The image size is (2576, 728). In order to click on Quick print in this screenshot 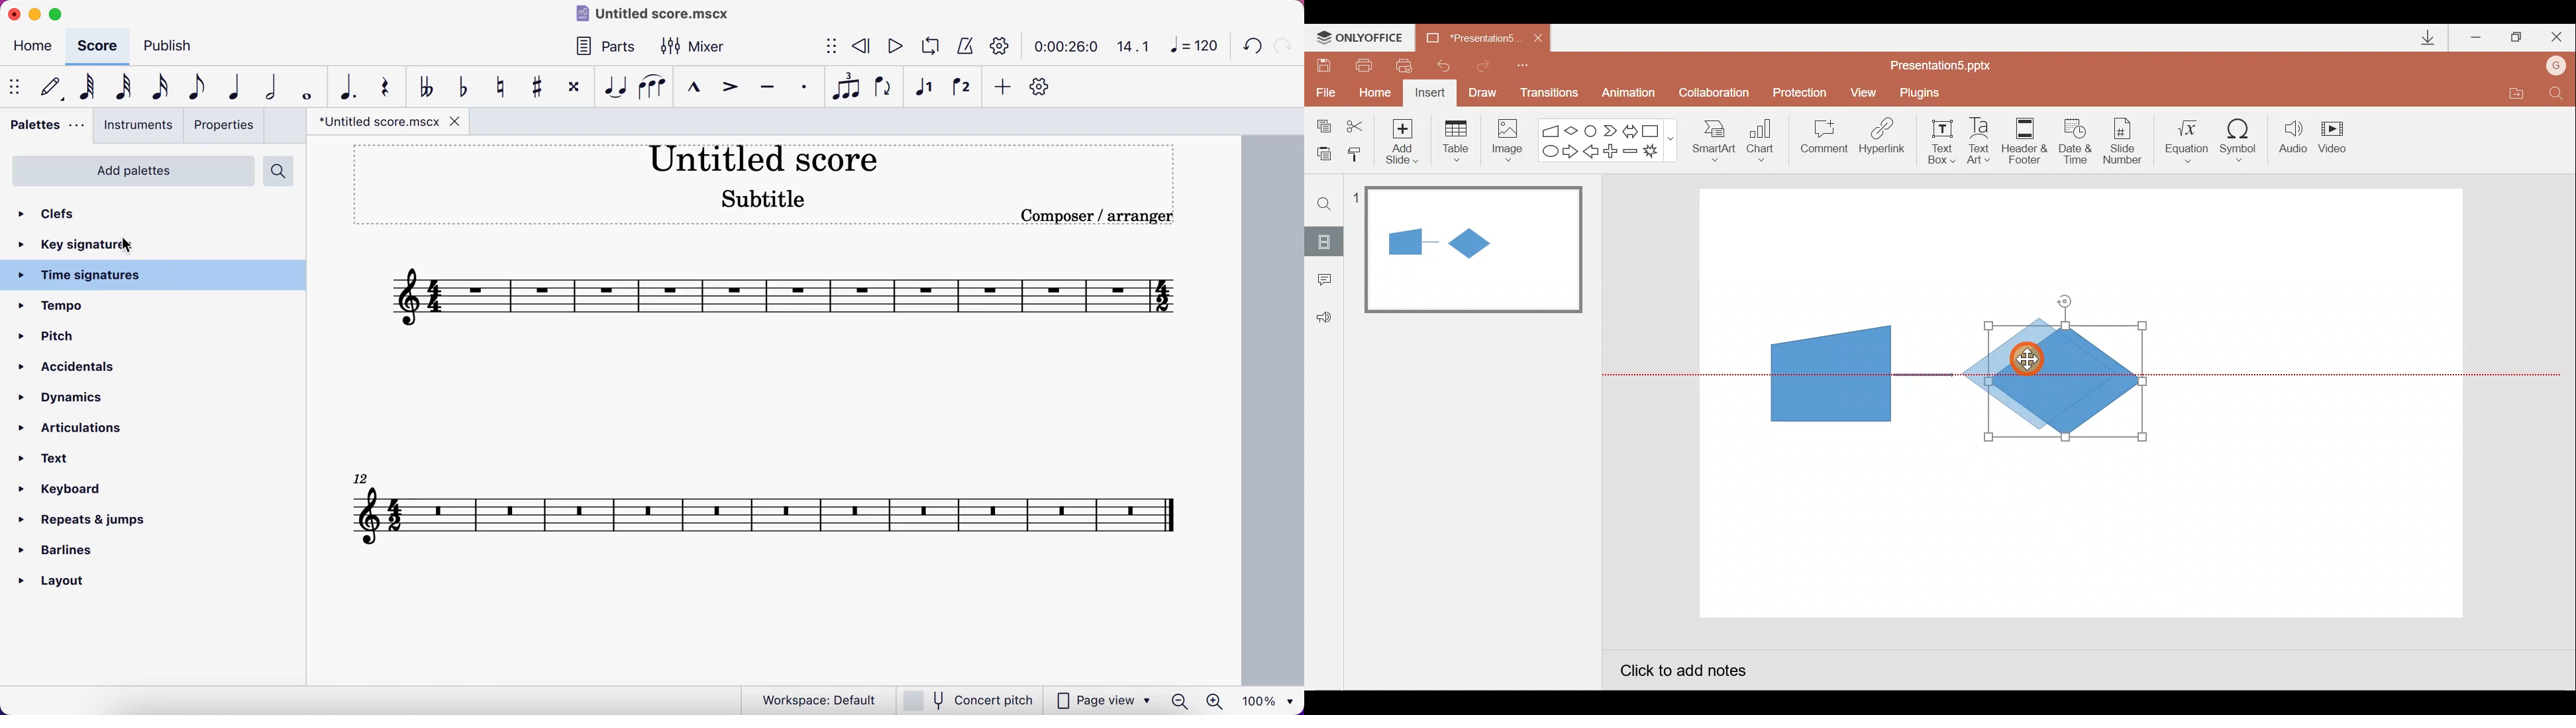, I will do `click(1409, 62)`.